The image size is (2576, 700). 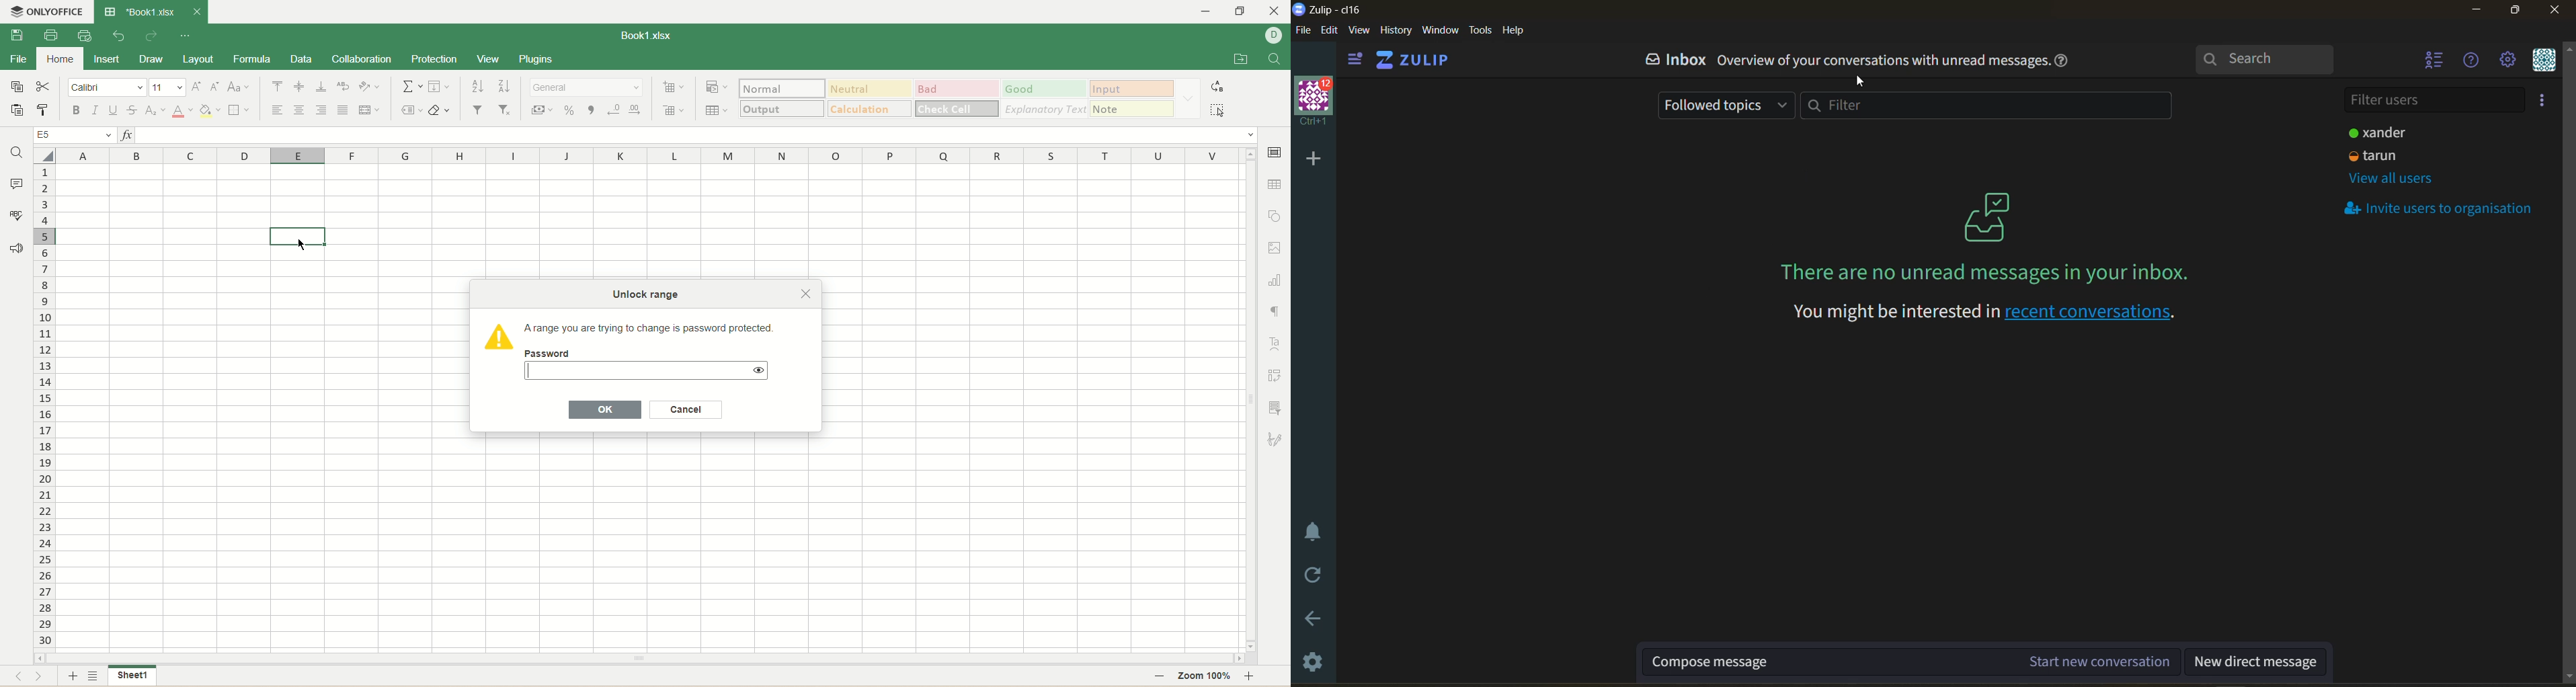 What do you see at coordinates (1045, 110) in the screenshot?
I see `explanatory text` at bounding box center [1045, 110].